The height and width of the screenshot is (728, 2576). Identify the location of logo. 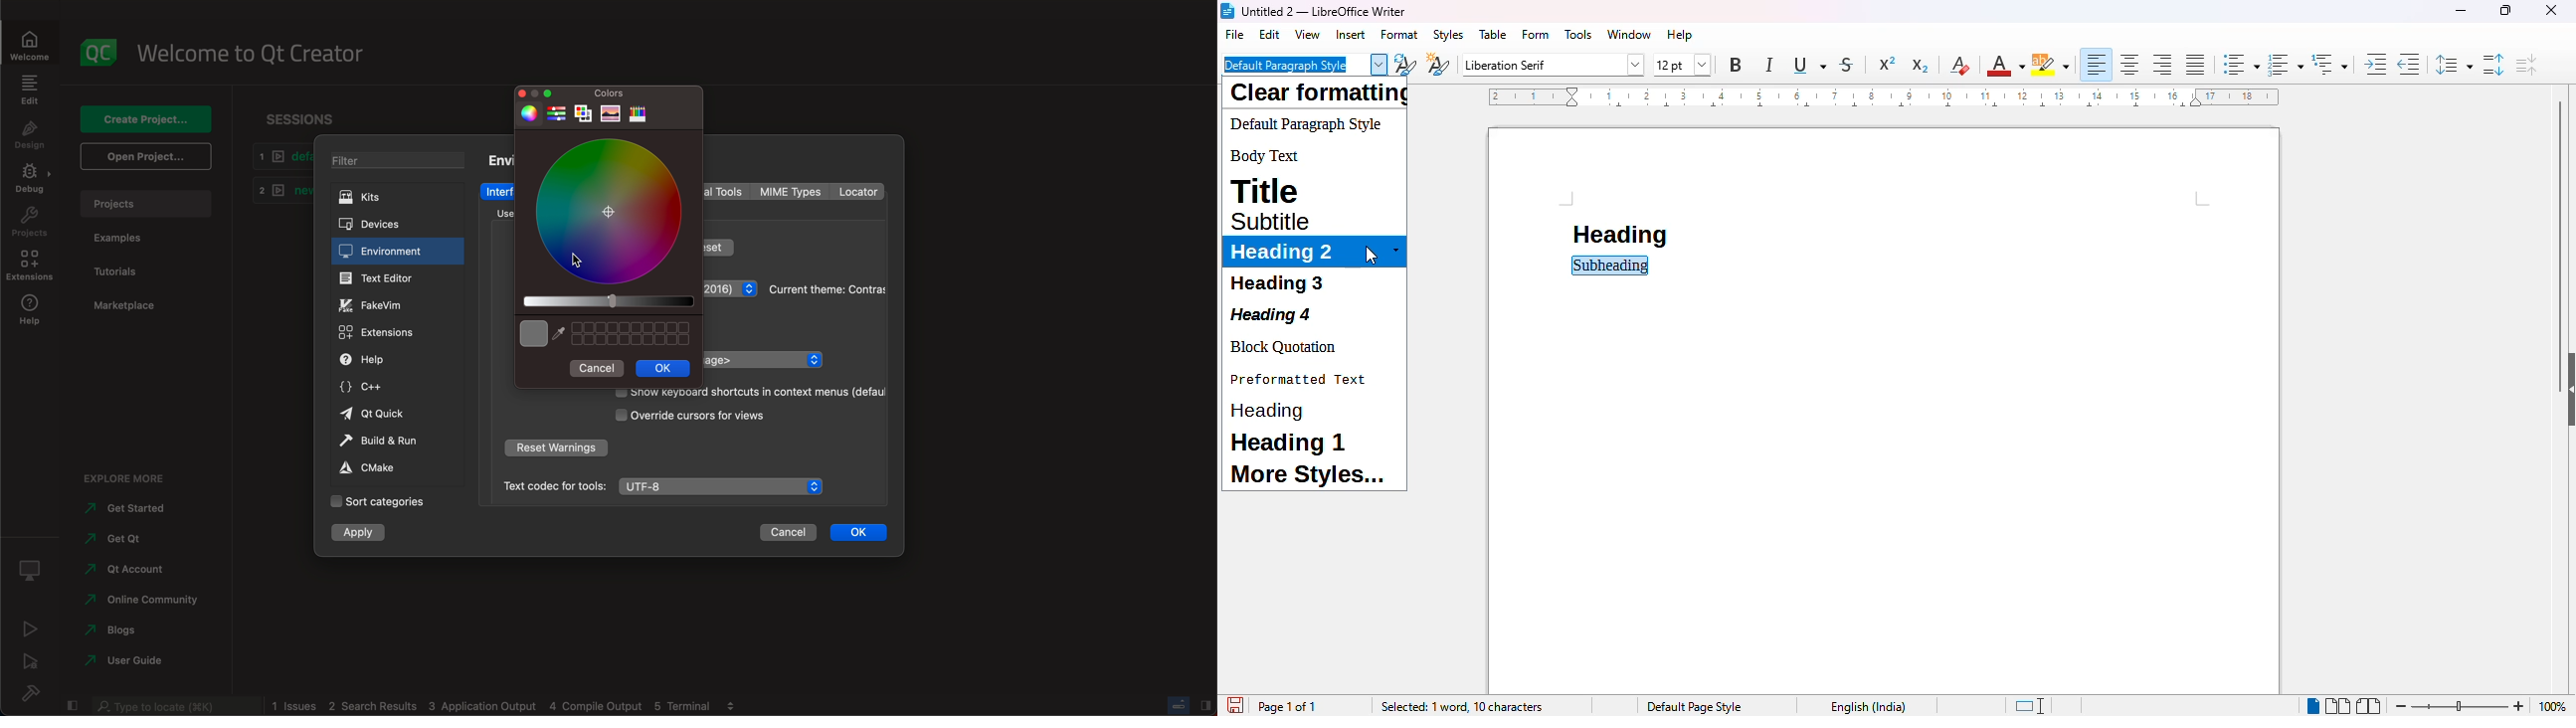
(99, 47).